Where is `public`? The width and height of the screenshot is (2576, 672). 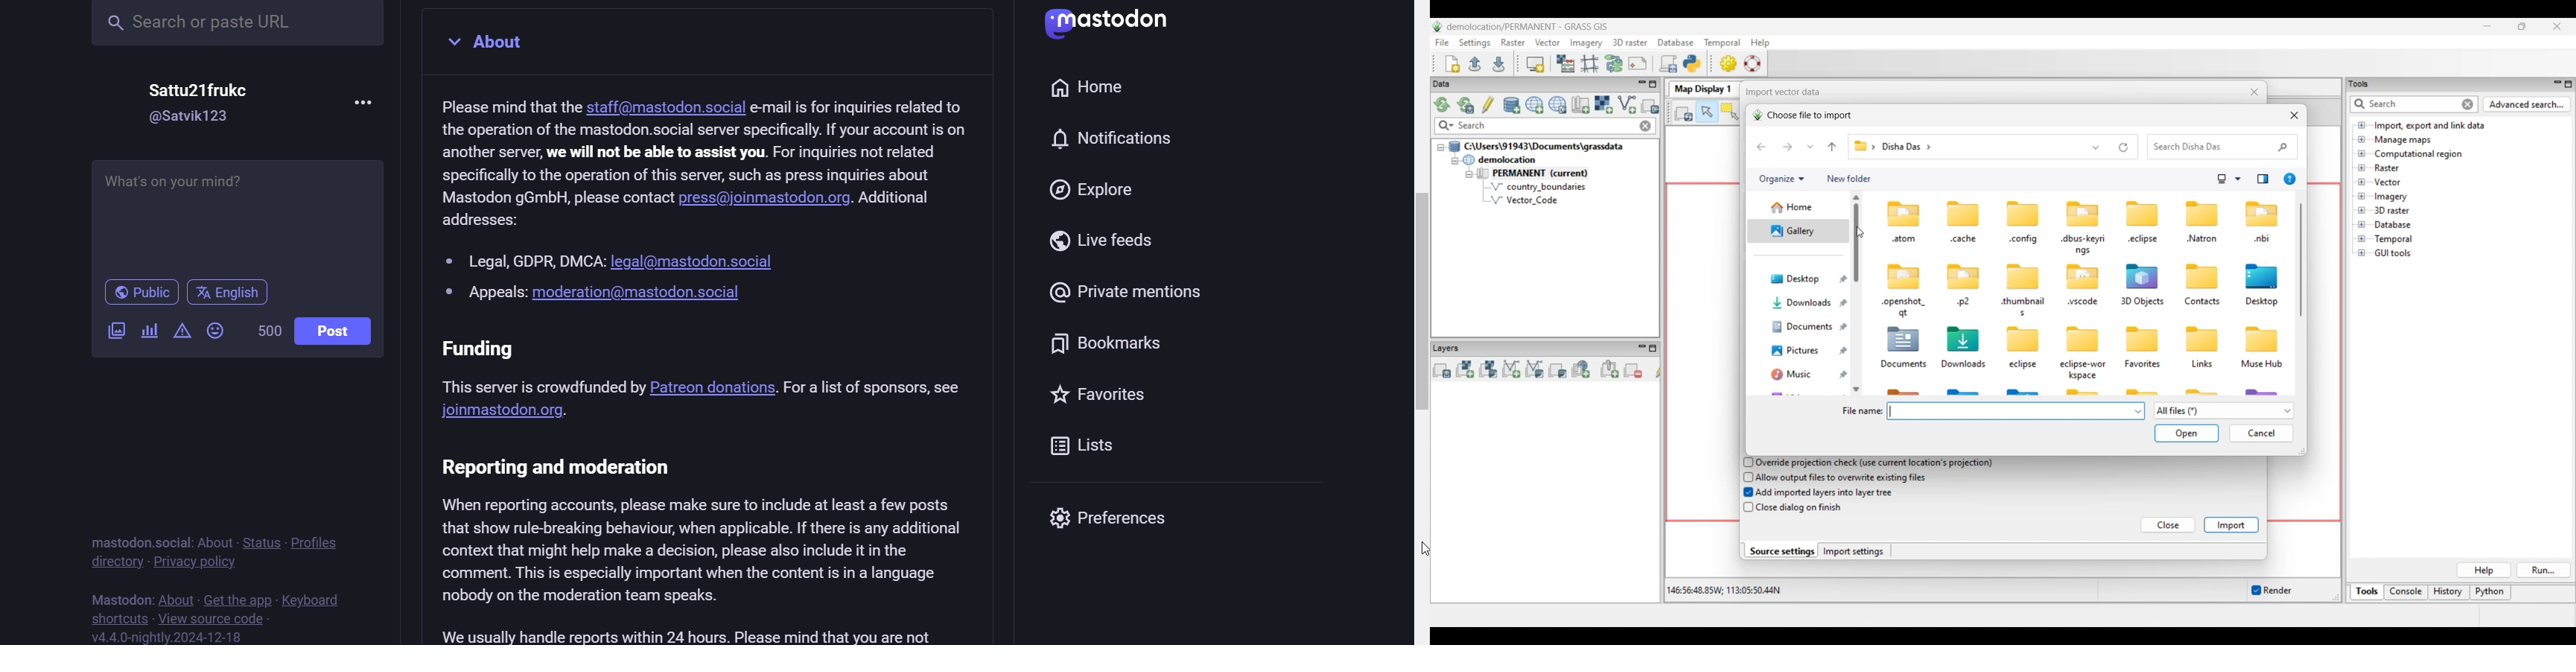 public is located at coordinates (135, 292).